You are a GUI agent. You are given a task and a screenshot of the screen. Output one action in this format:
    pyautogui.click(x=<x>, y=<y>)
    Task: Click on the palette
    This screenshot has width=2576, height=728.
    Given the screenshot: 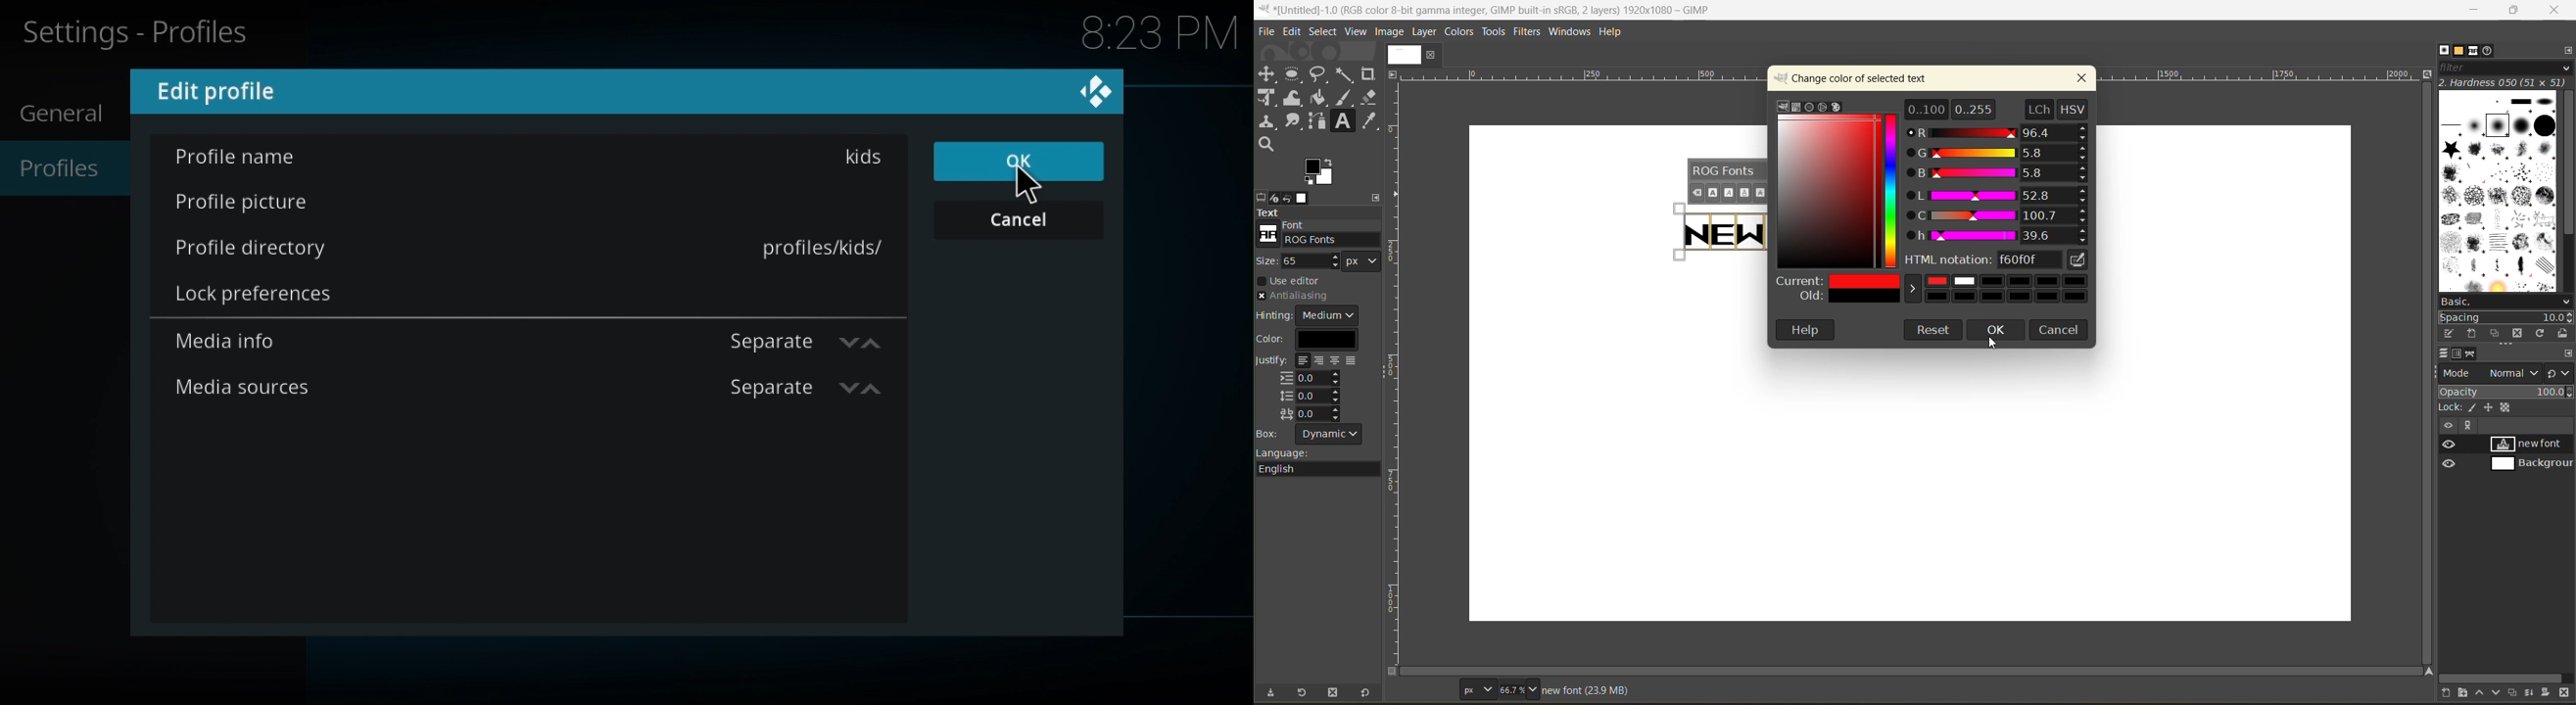 What is the action you would take?
    pyautogui.click(x=1838, y=106)
    